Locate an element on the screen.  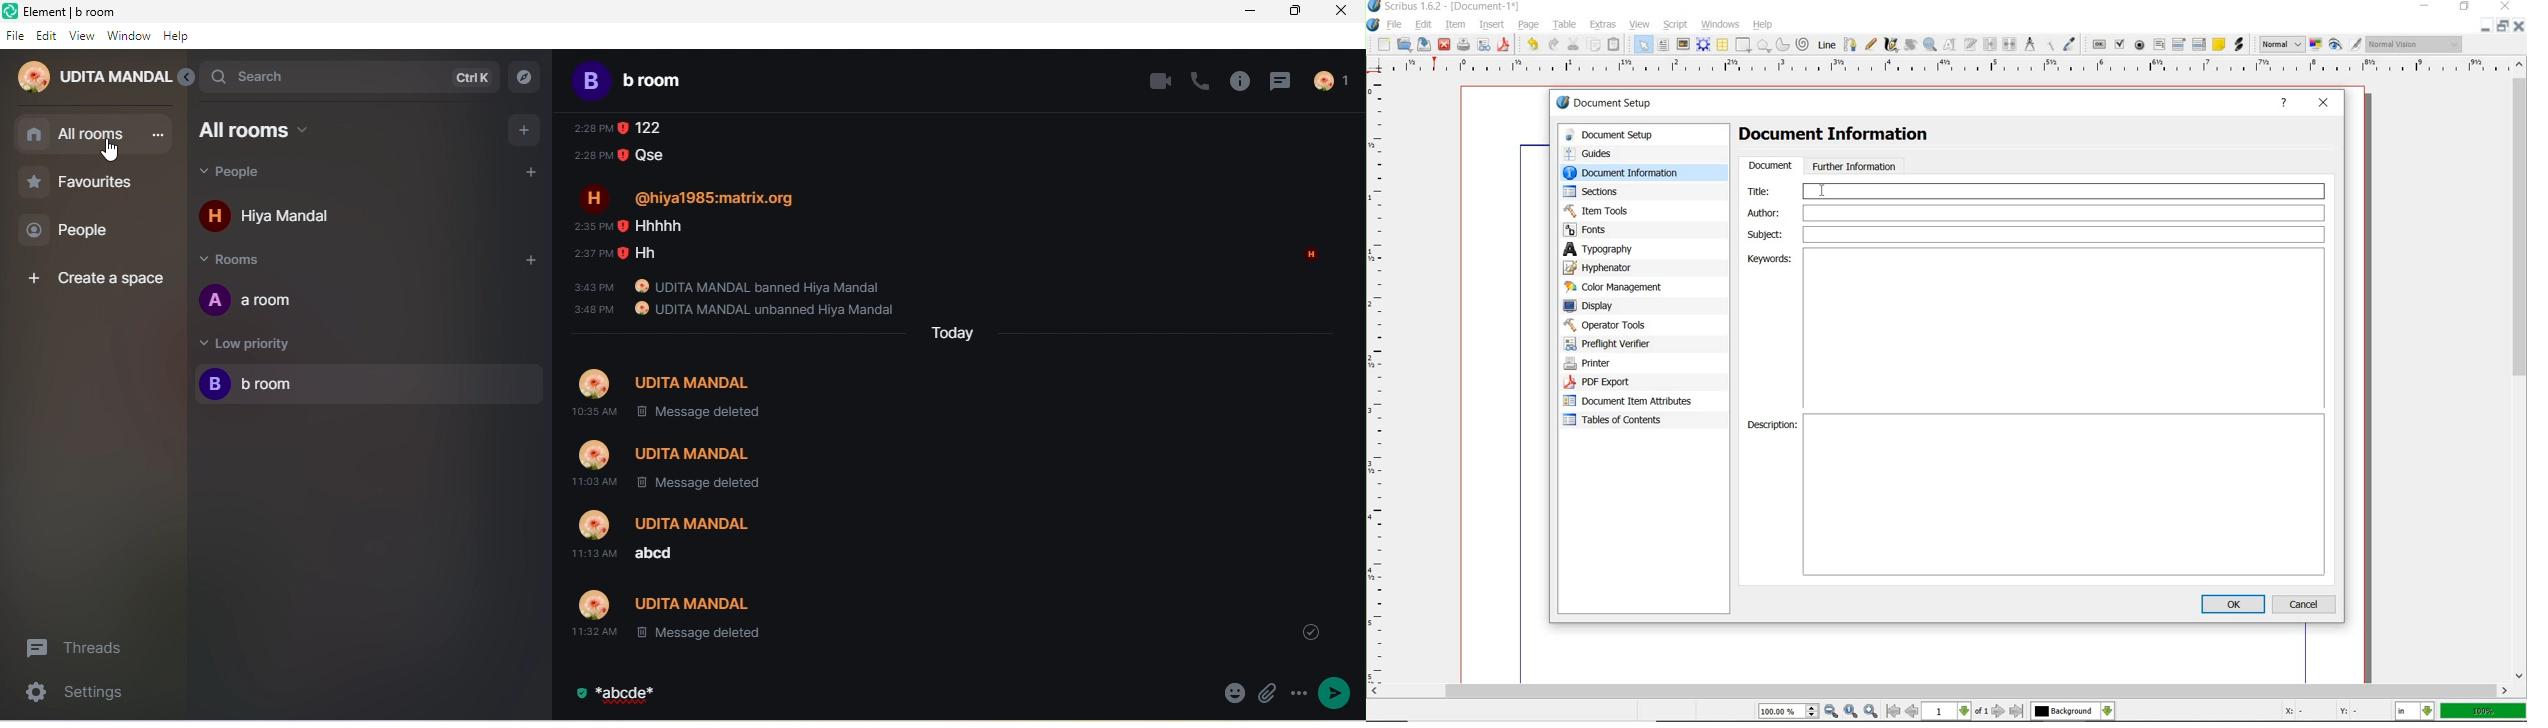
cursor is located at coordinates (111, 154).